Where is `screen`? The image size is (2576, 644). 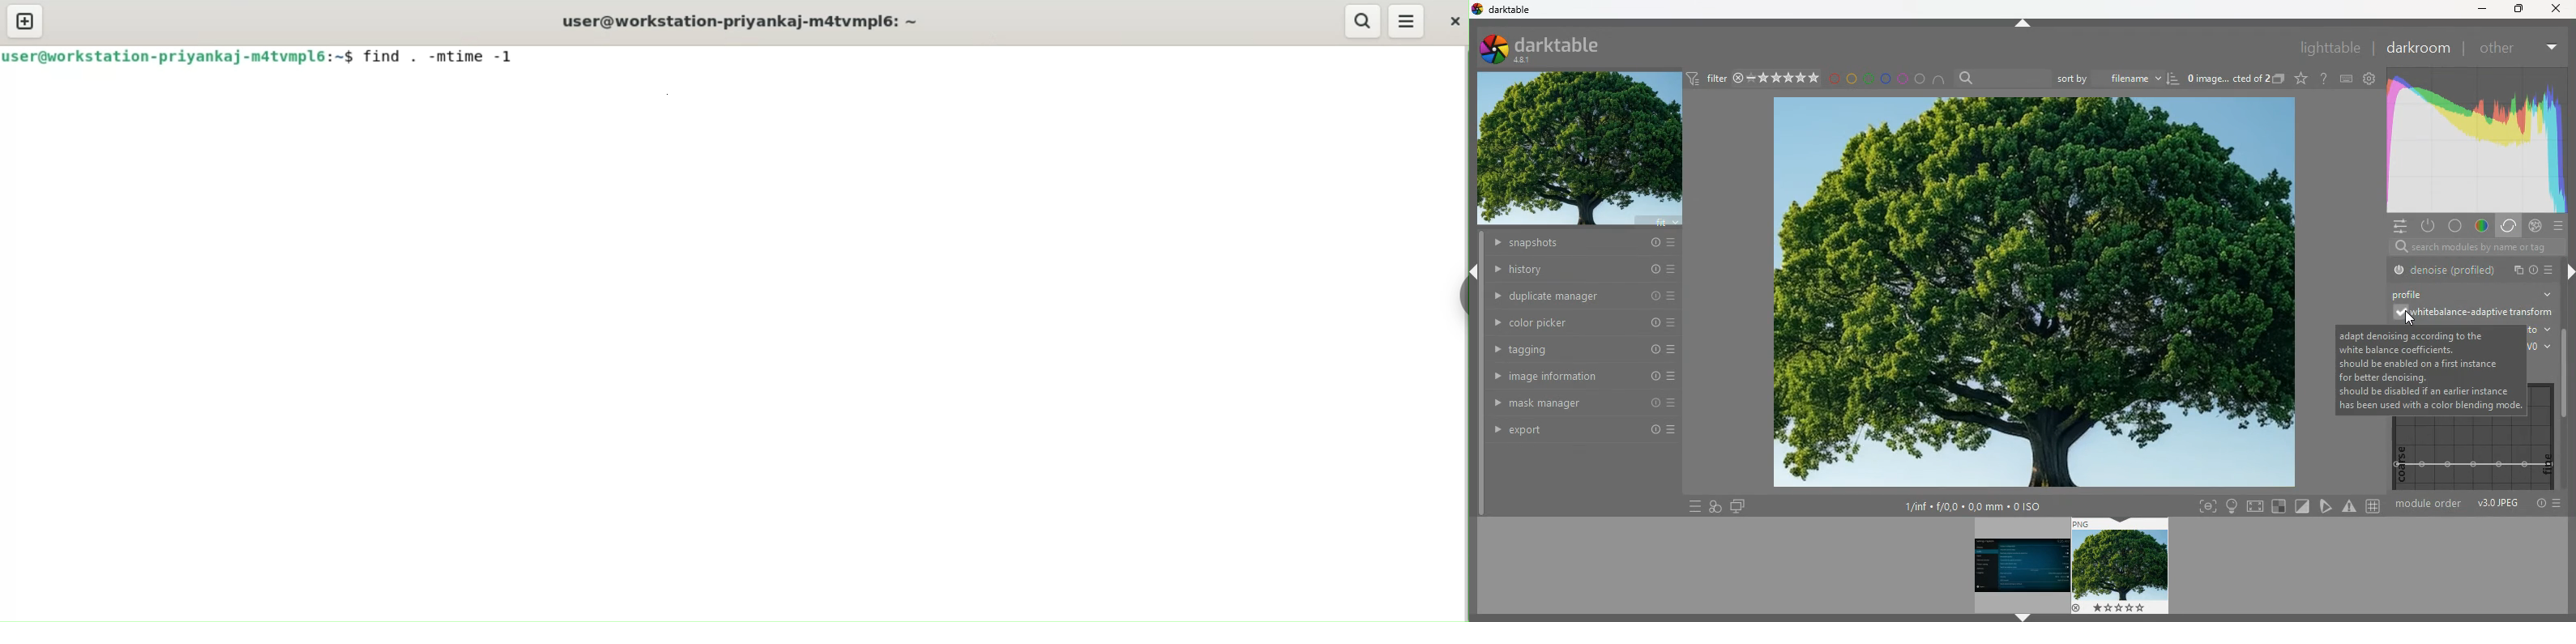 screen is located at coordinates (1738, 507).